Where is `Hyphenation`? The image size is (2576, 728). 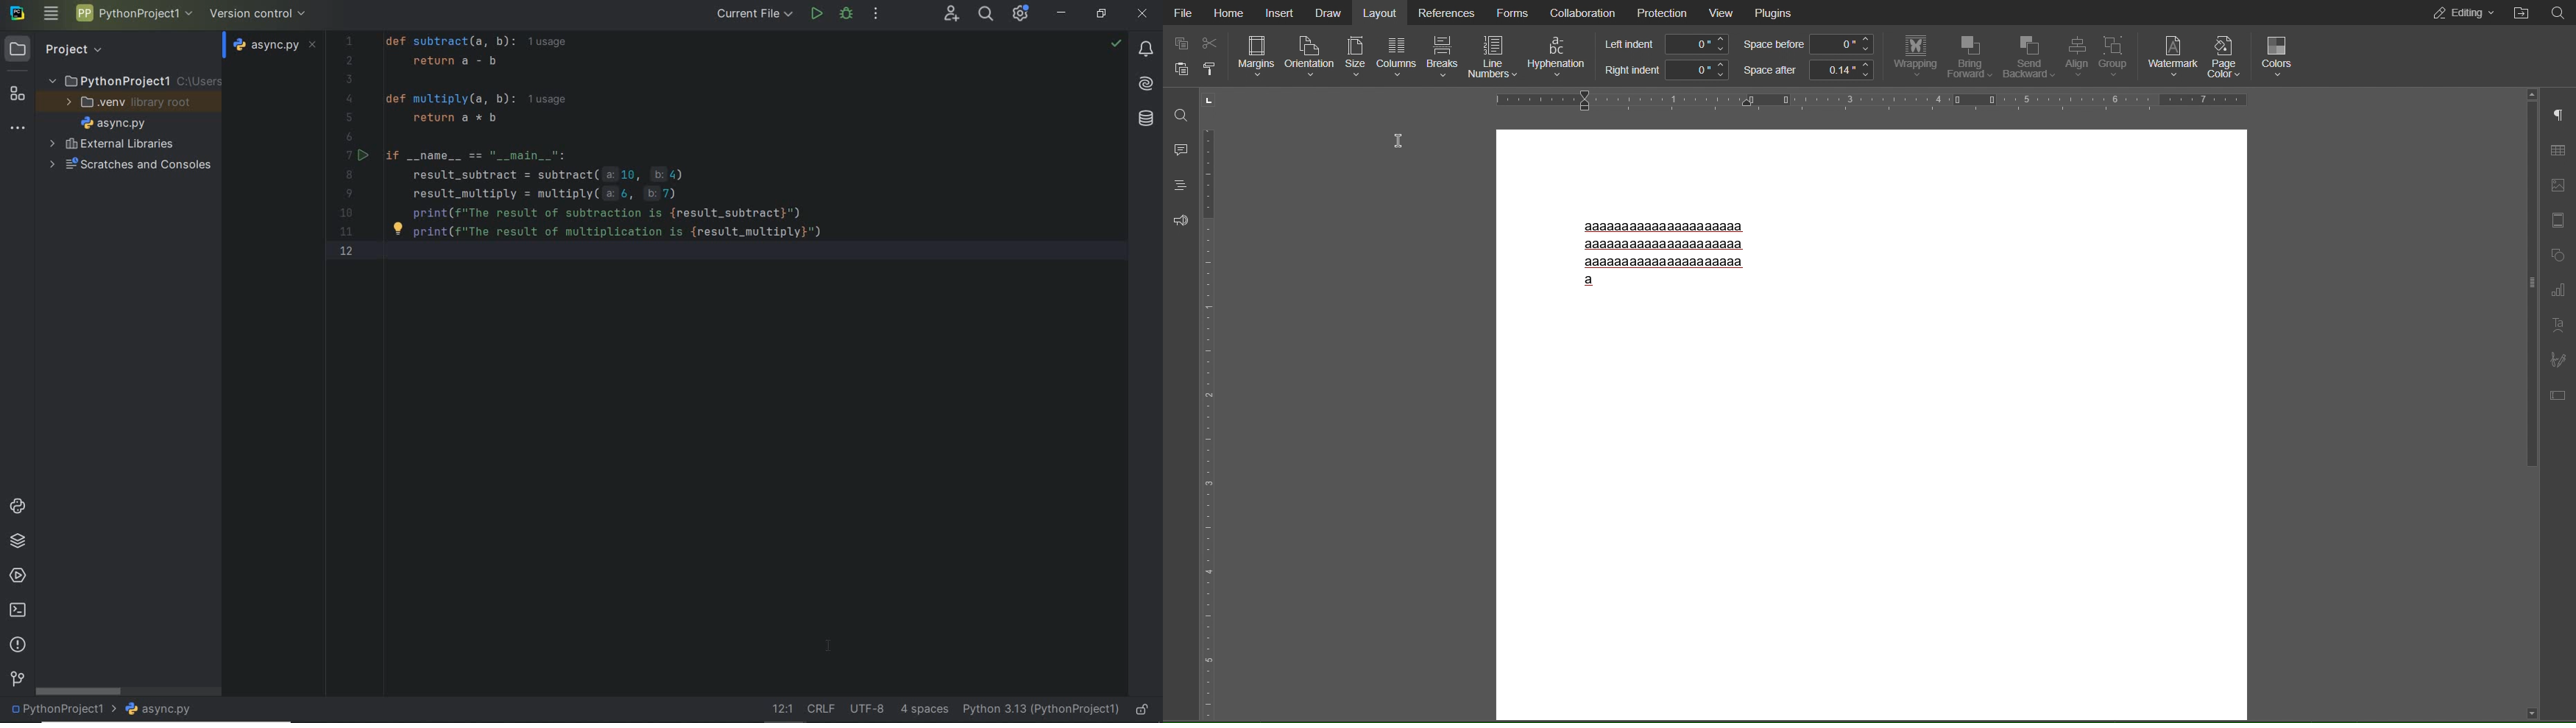
Hyphenation is located at coordinates (1557, 58).